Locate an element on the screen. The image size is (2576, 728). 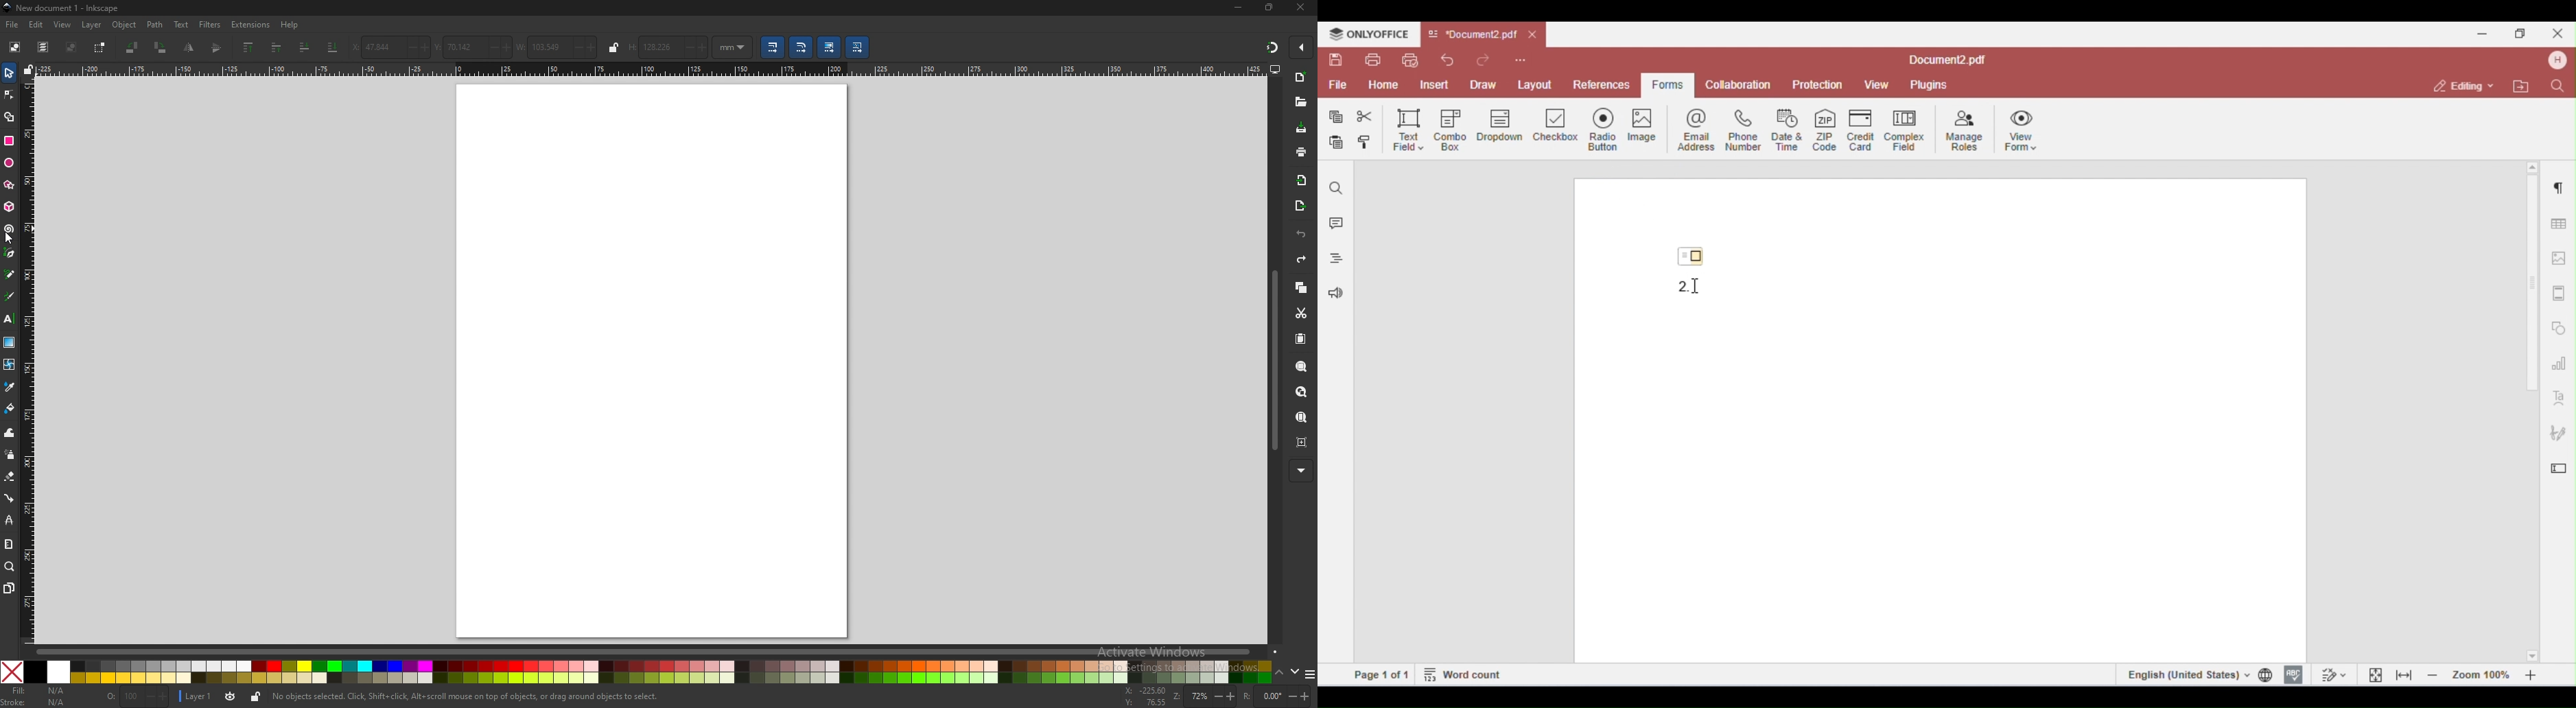
layer is located at coordinates (93, 25).